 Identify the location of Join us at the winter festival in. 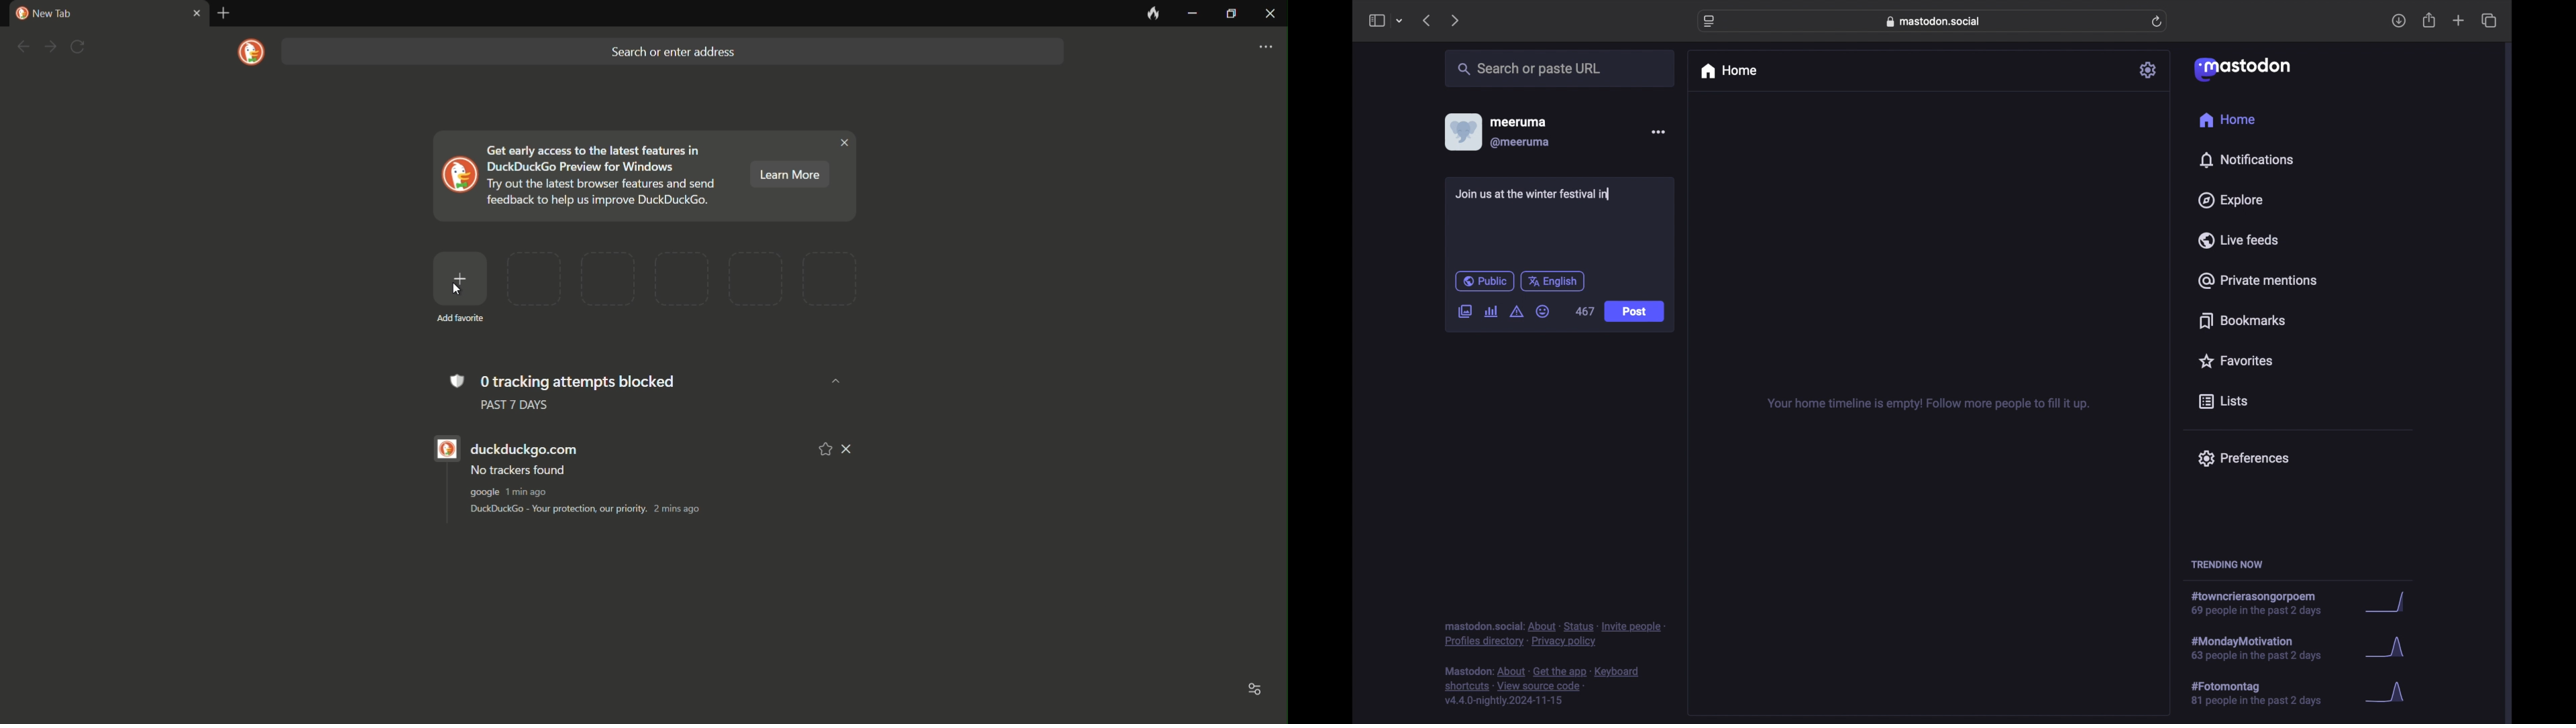
(1535, 194).